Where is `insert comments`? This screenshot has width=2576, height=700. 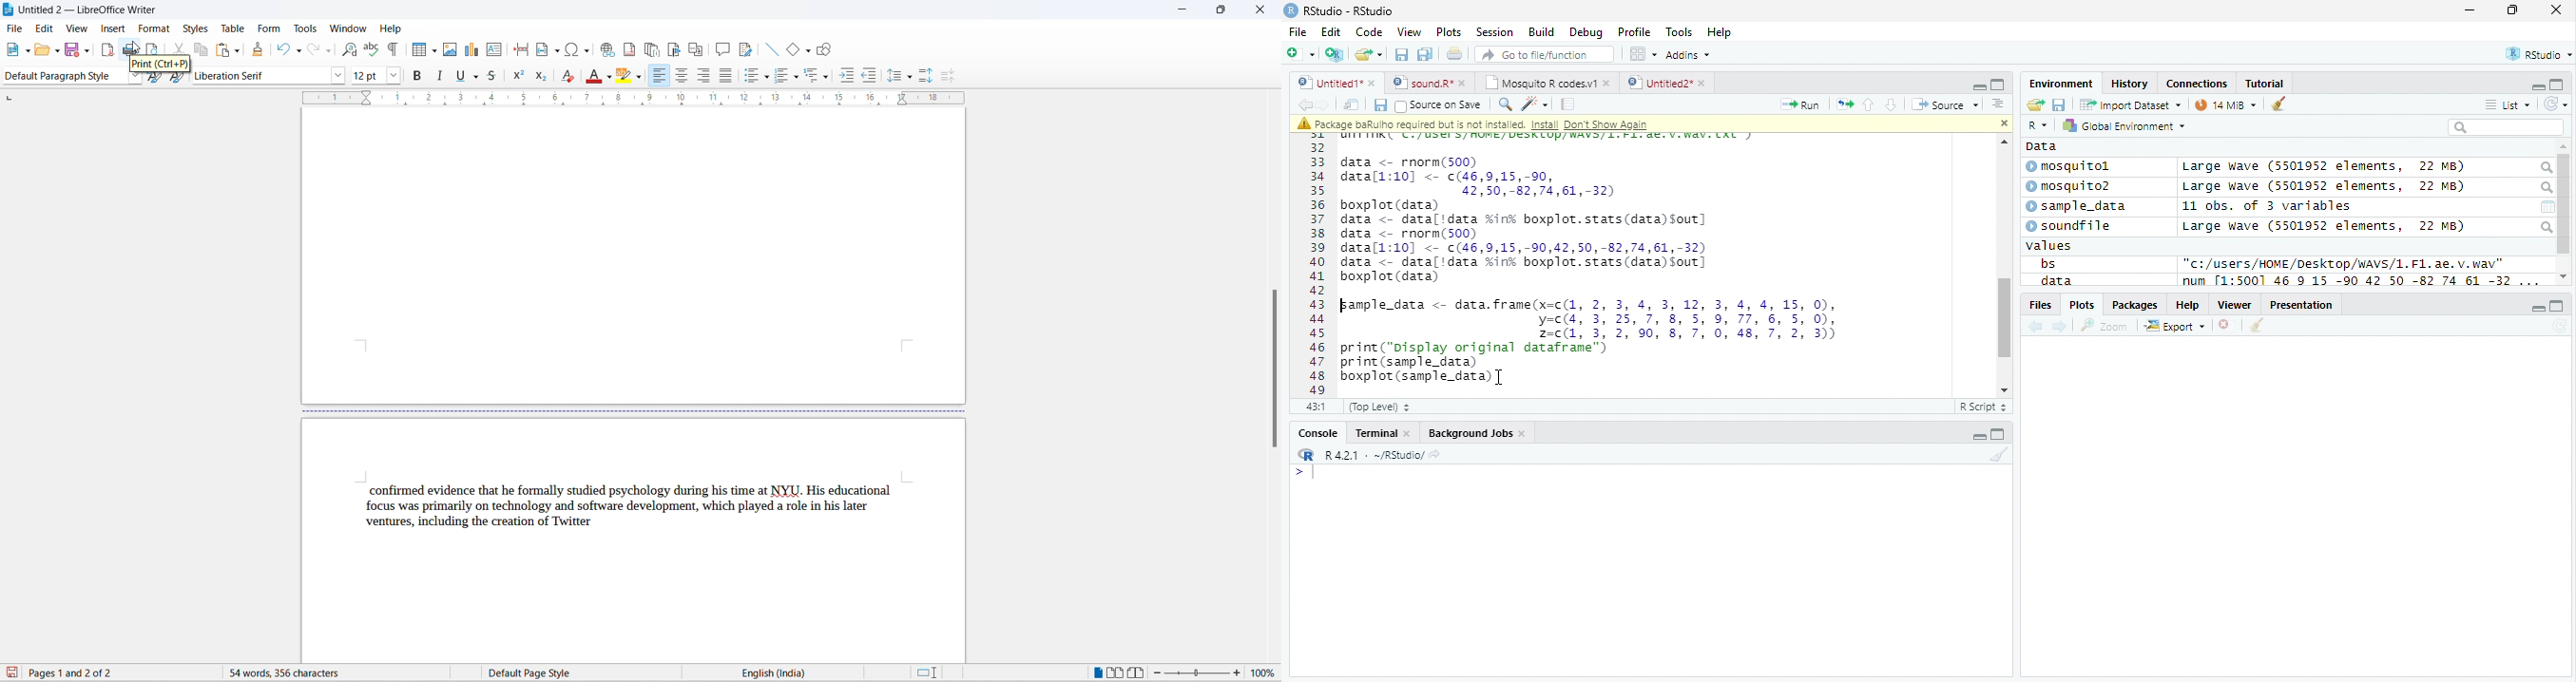 insert comments is located at coordinates (723, 48).